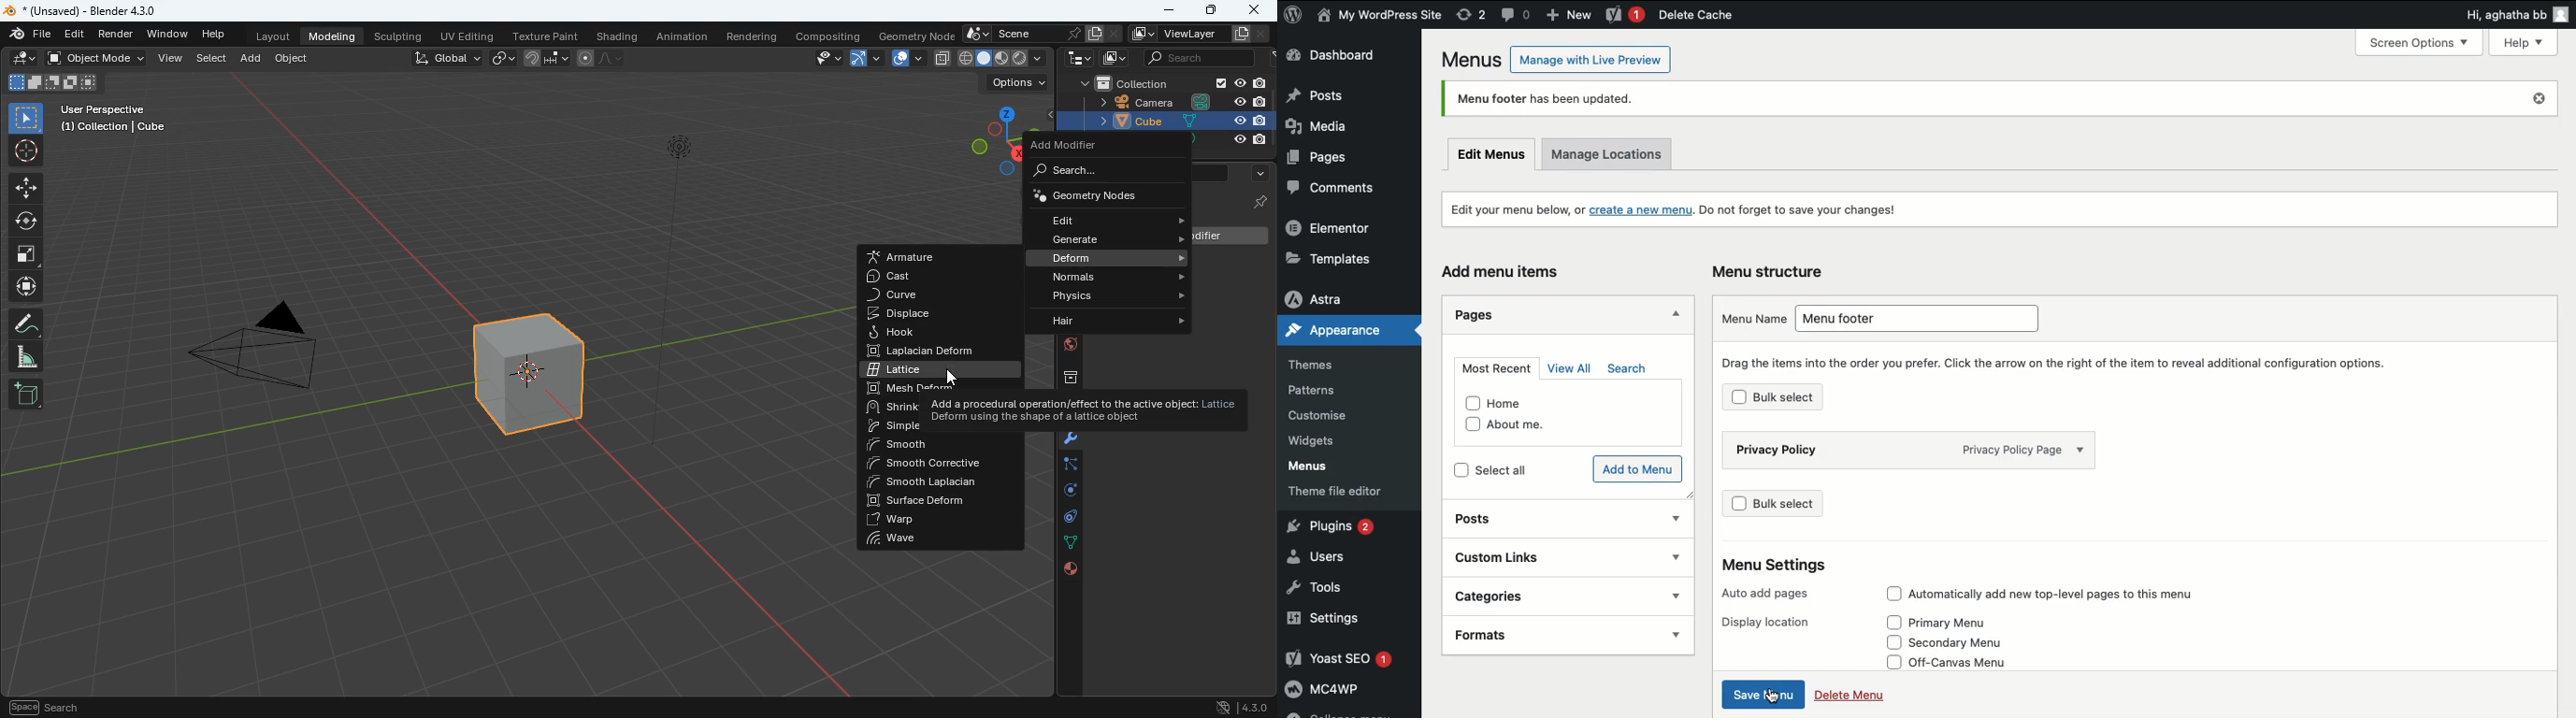 The height and width of the screenshot is (728, 2576). Describe the element at coordinates (1505, 208) in the screenshot. I see `Edit your menu below, or` at that location.